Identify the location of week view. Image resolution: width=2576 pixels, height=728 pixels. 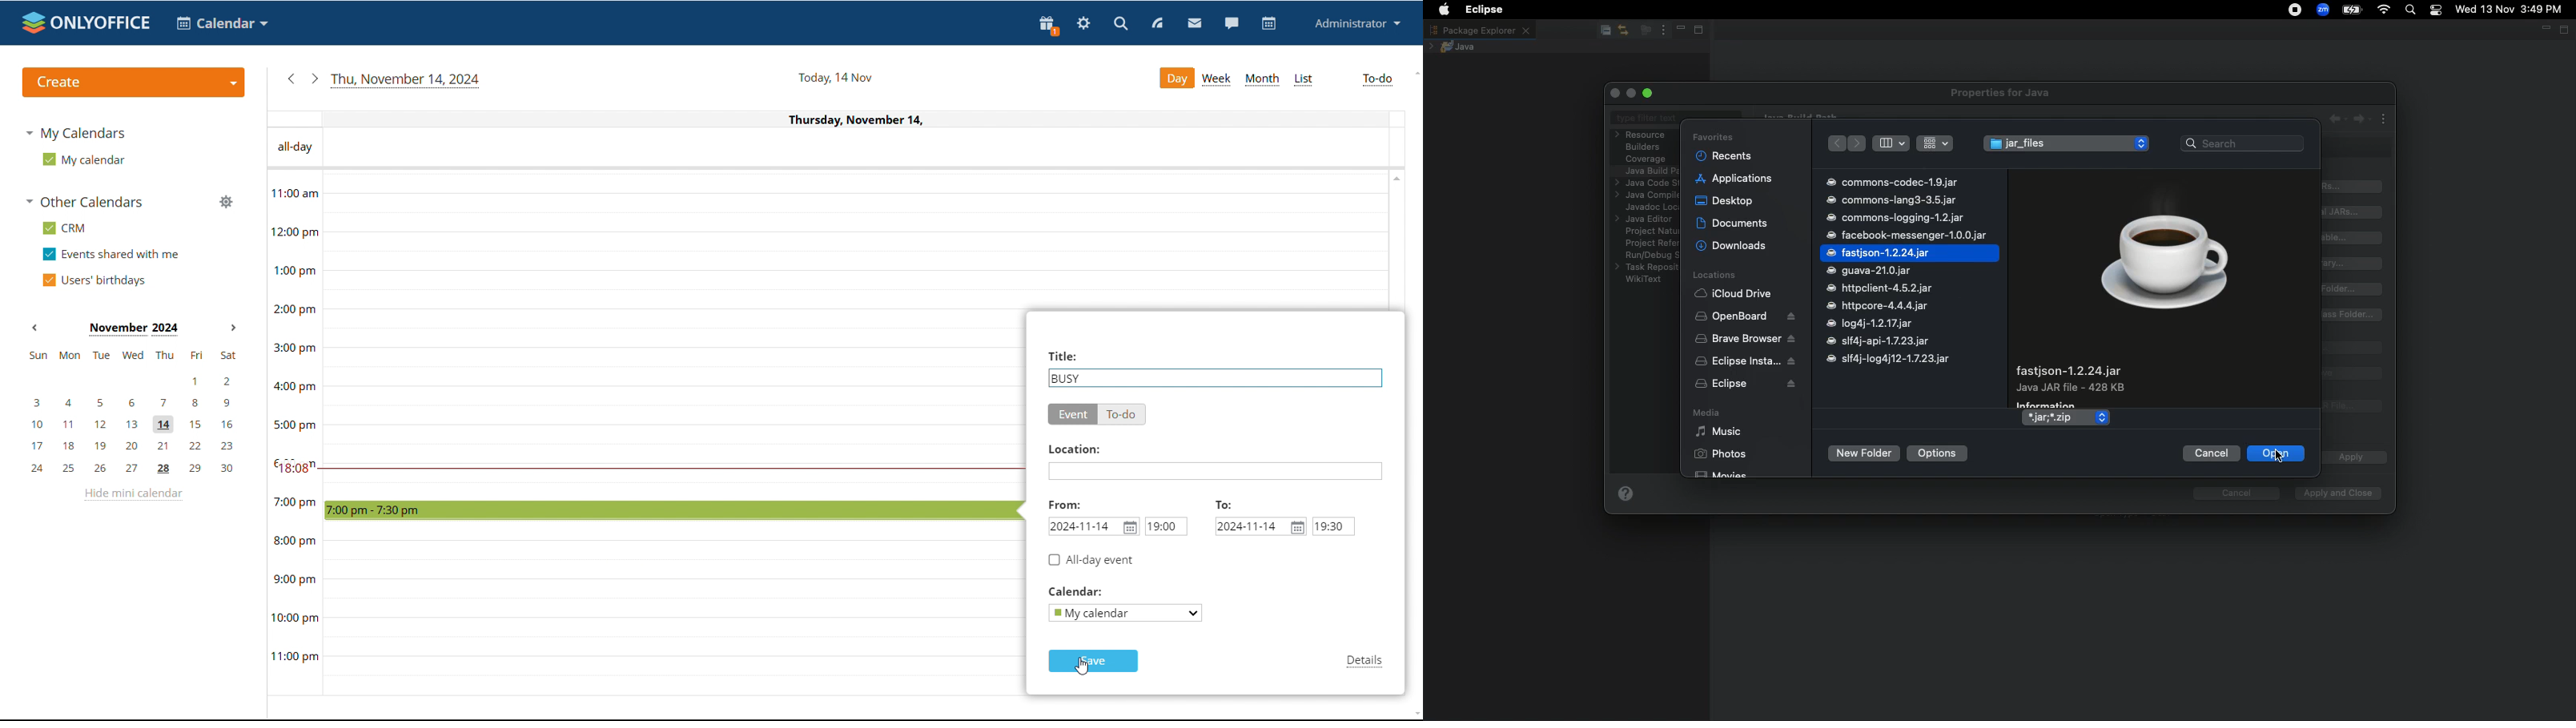
(1217, 79).